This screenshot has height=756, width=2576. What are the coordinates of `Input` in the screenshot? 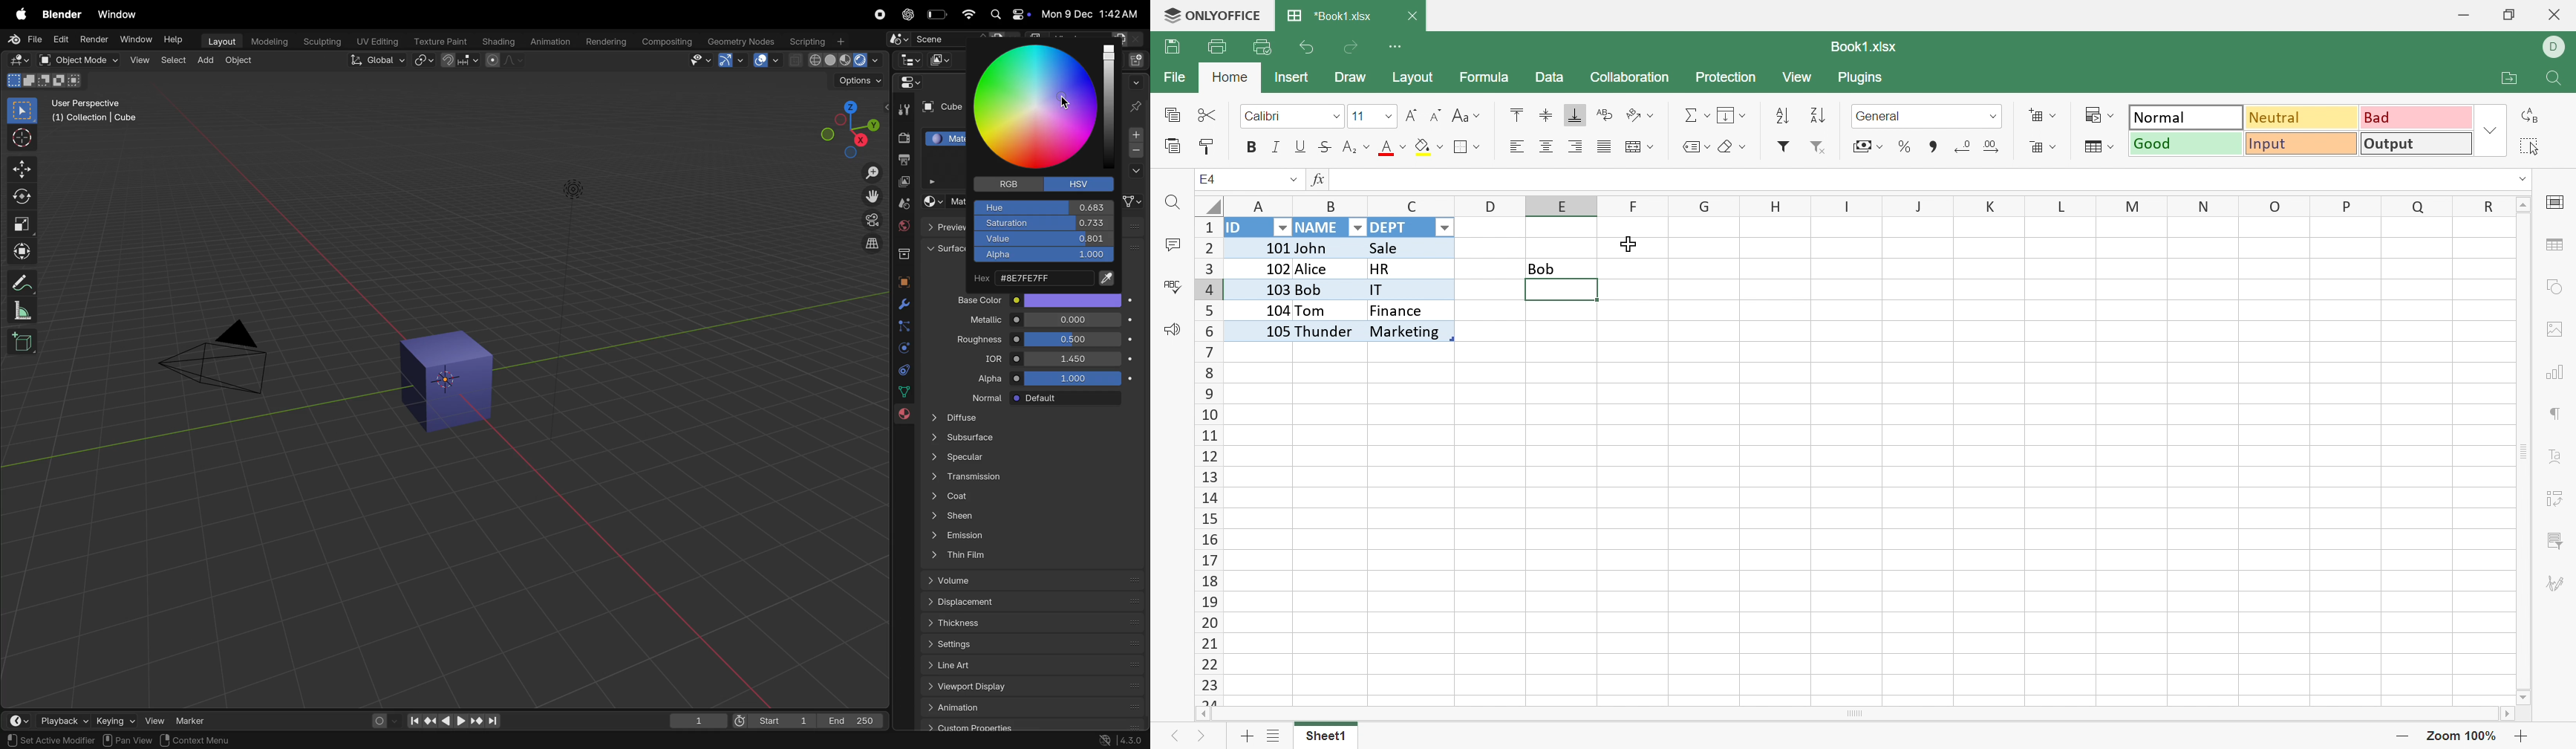 It's located at (2299, 143).